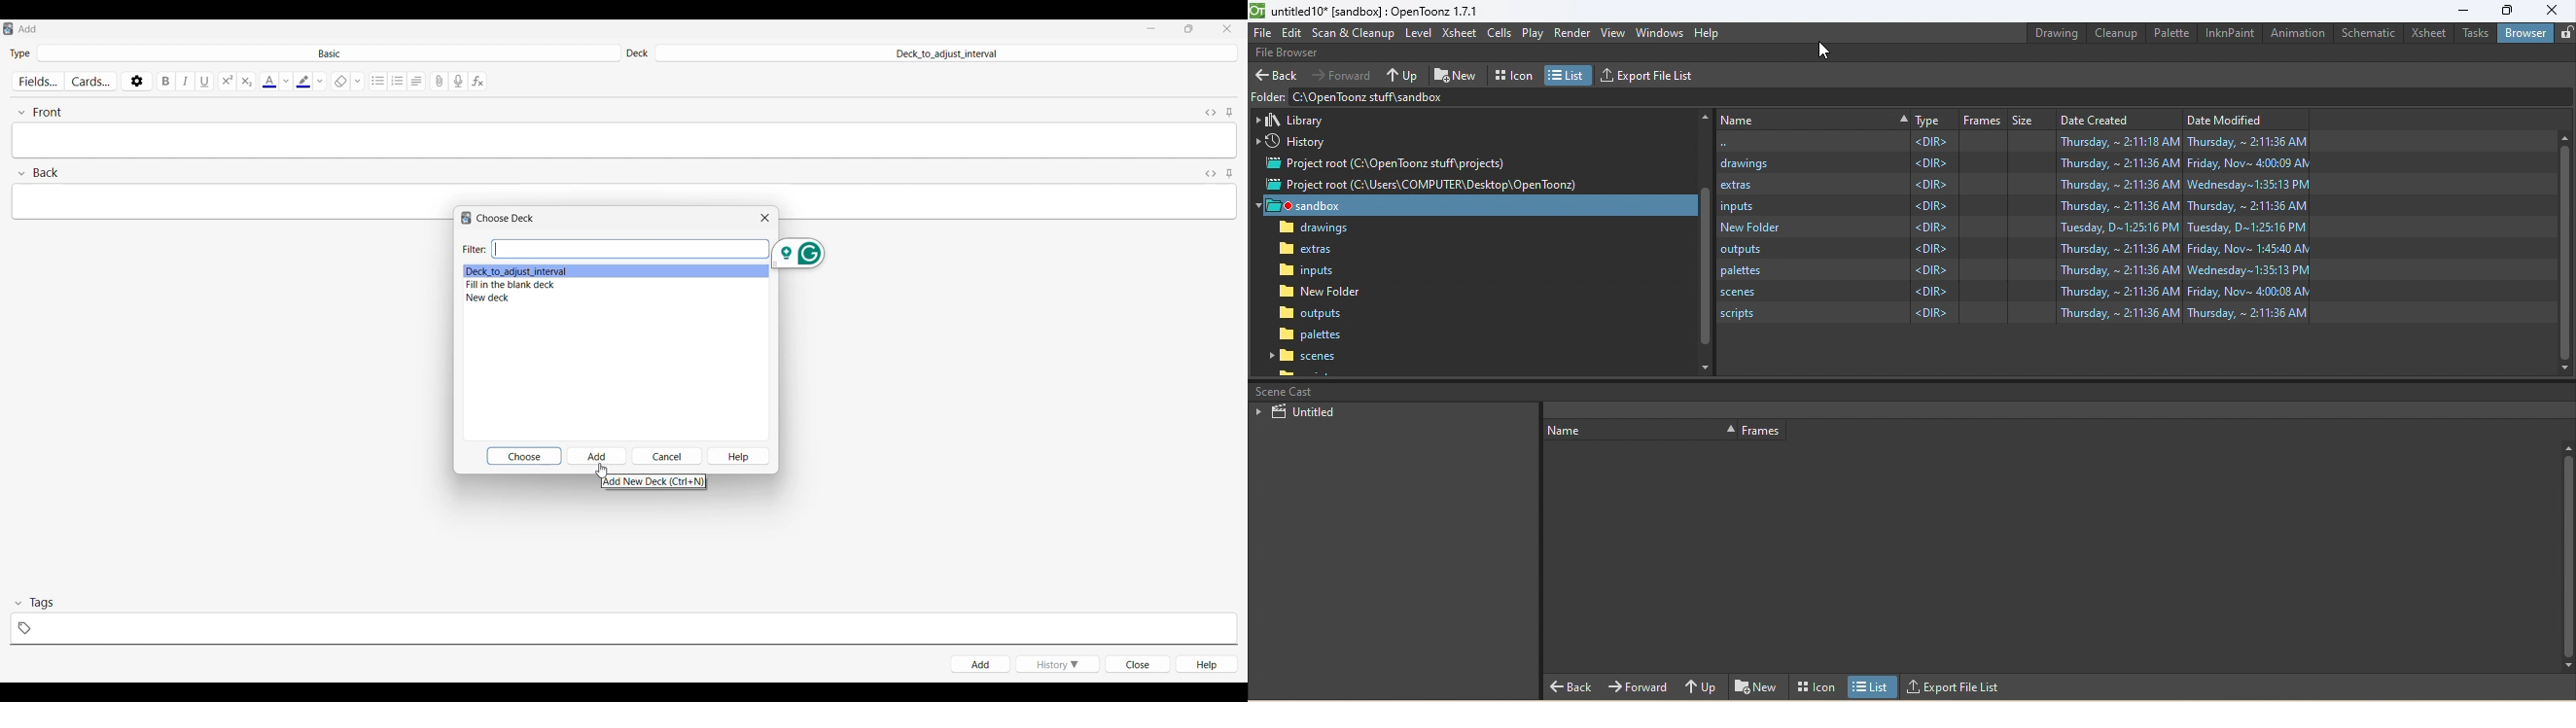 The image size is (2576, 728). I want to click on Toggle sticky , so click(1229, 113).